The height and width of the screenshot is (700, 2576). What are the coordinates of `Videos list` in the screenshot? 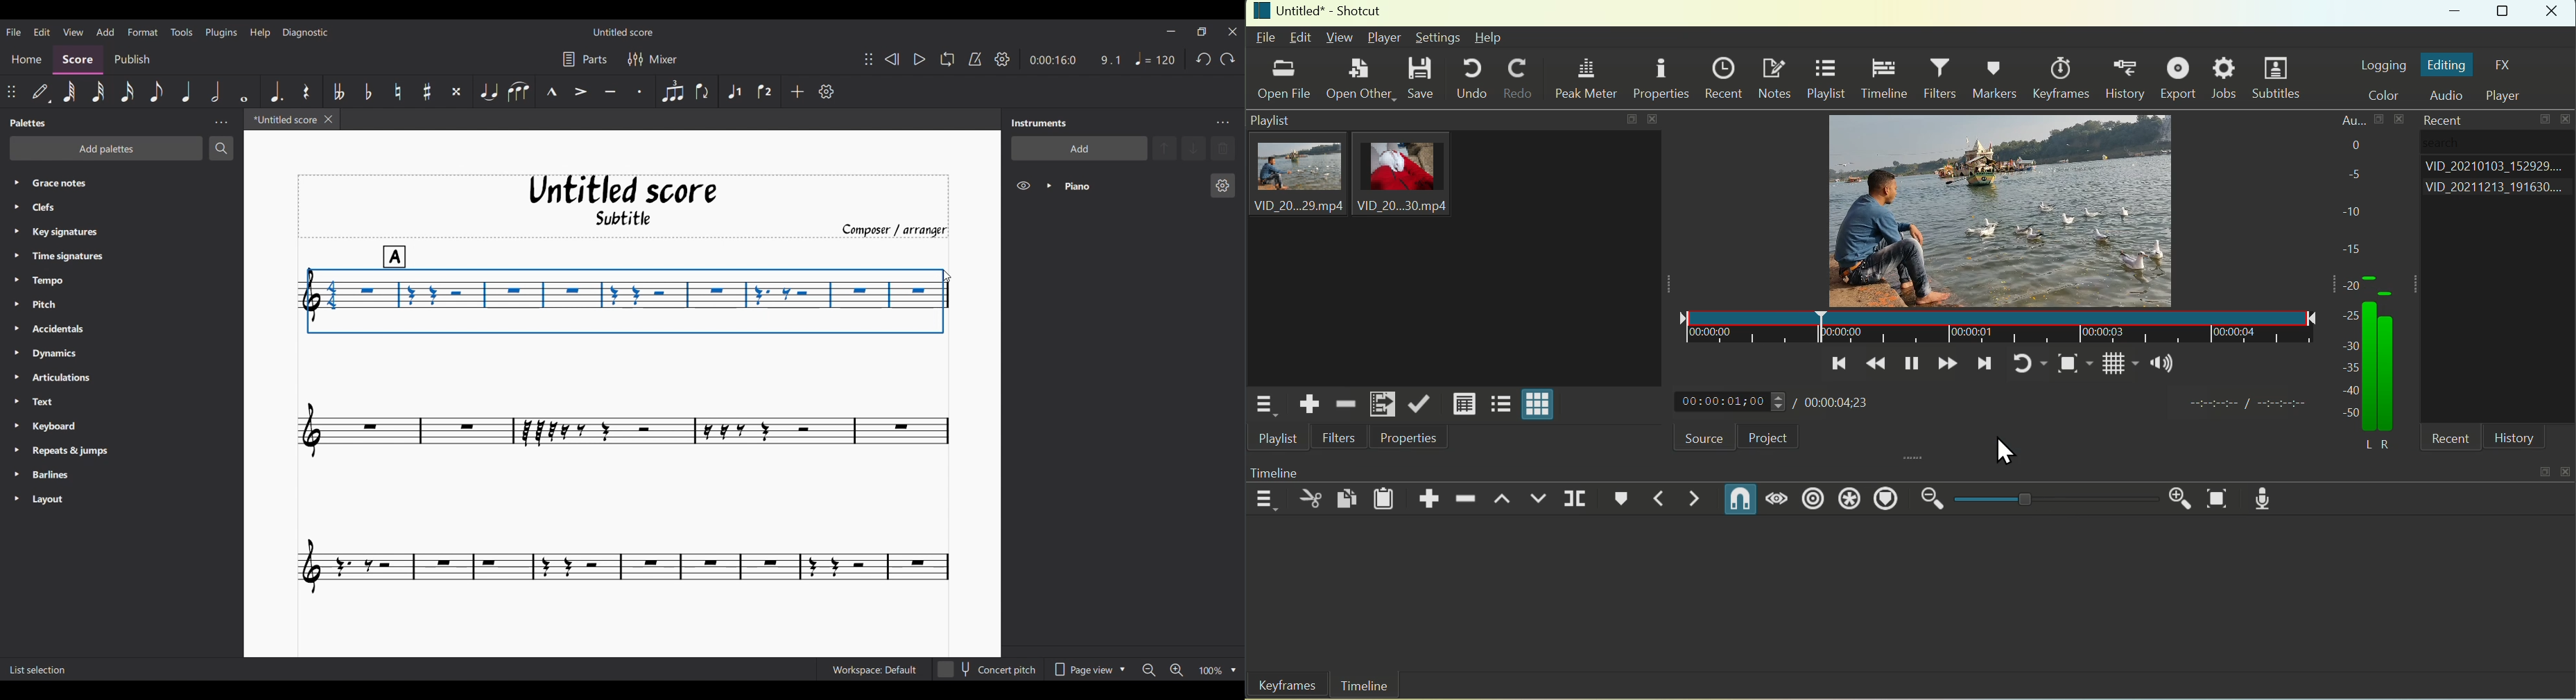 It's located at (2498, 189).